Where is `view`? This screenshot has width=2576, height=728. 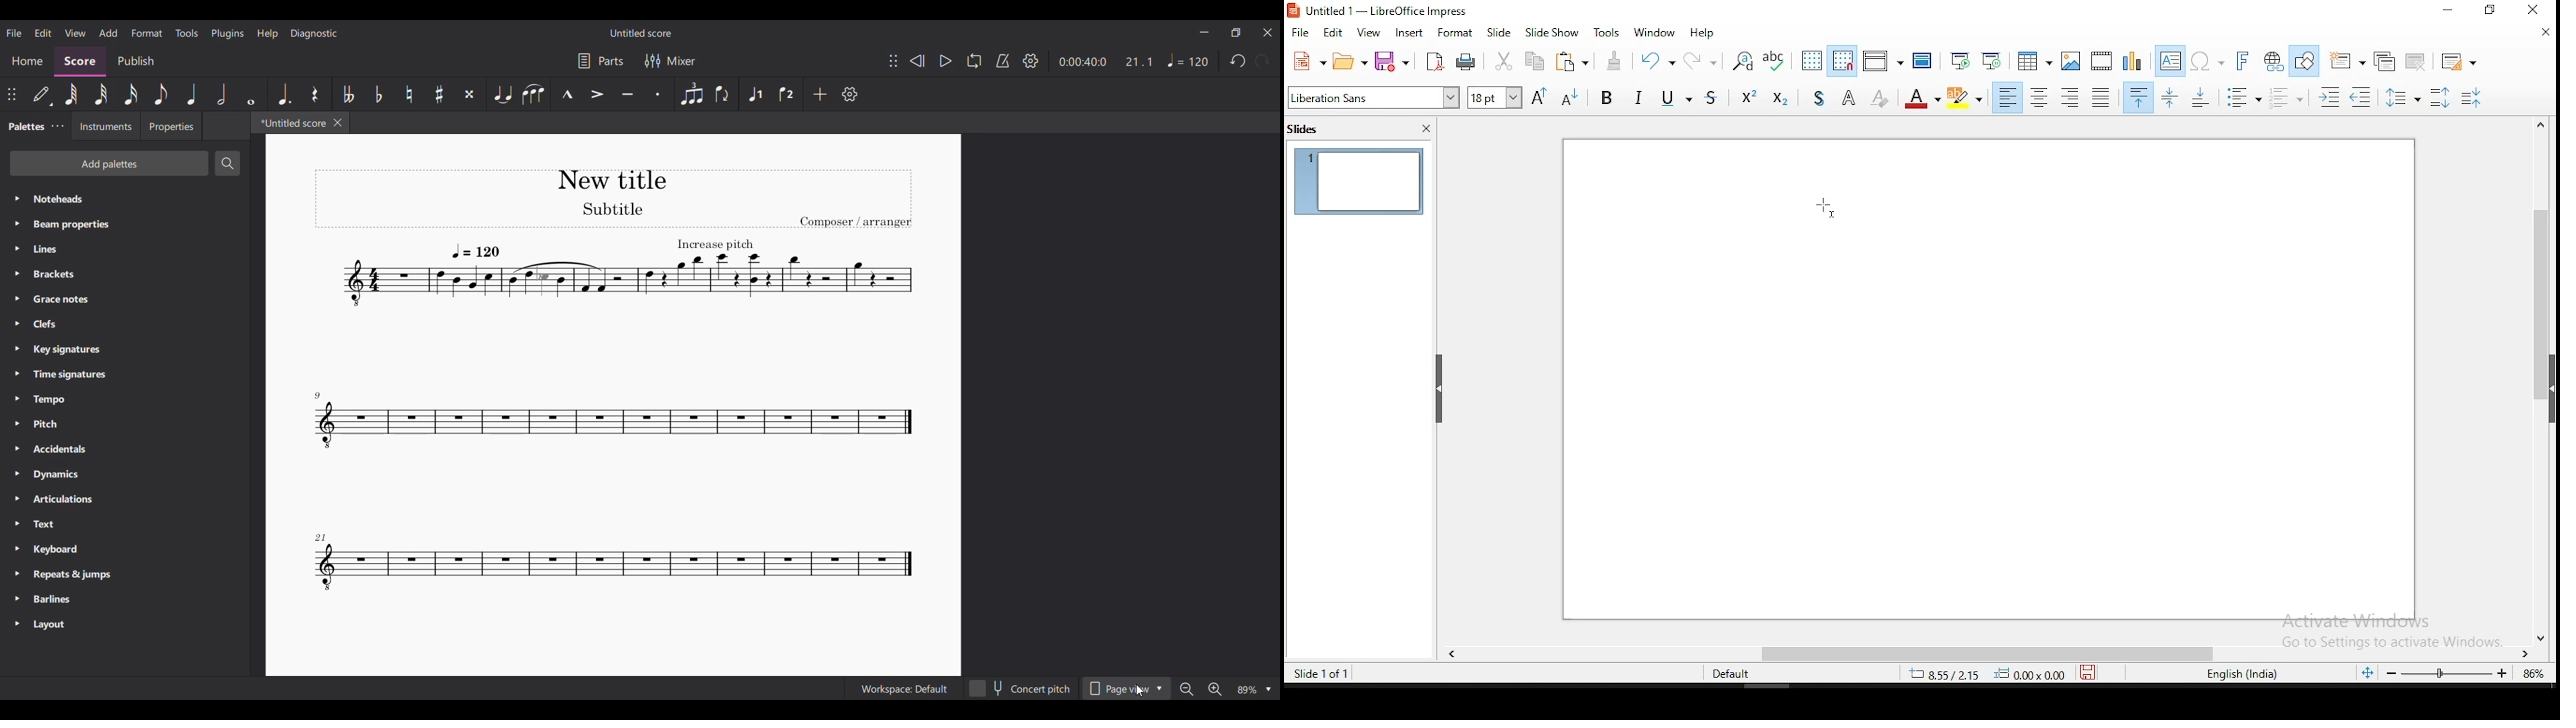
view is located at coordinates (1368, 33).